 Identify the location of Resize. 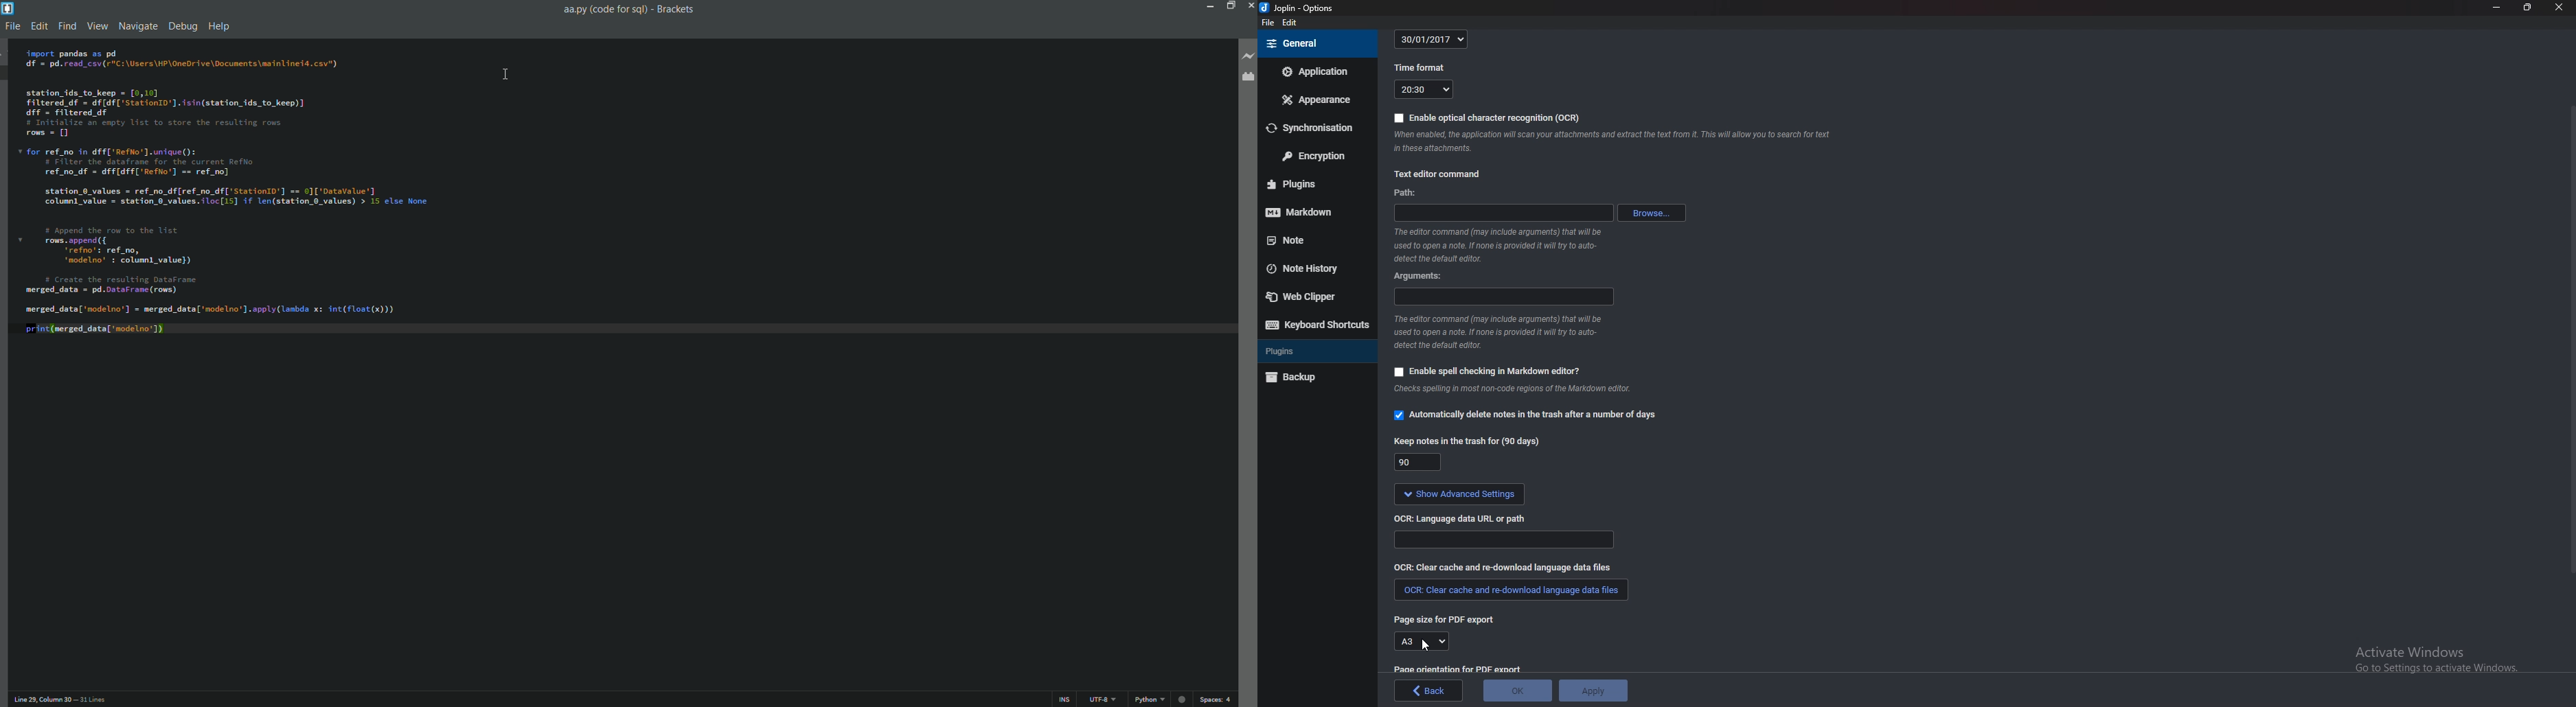
(2528, 7).